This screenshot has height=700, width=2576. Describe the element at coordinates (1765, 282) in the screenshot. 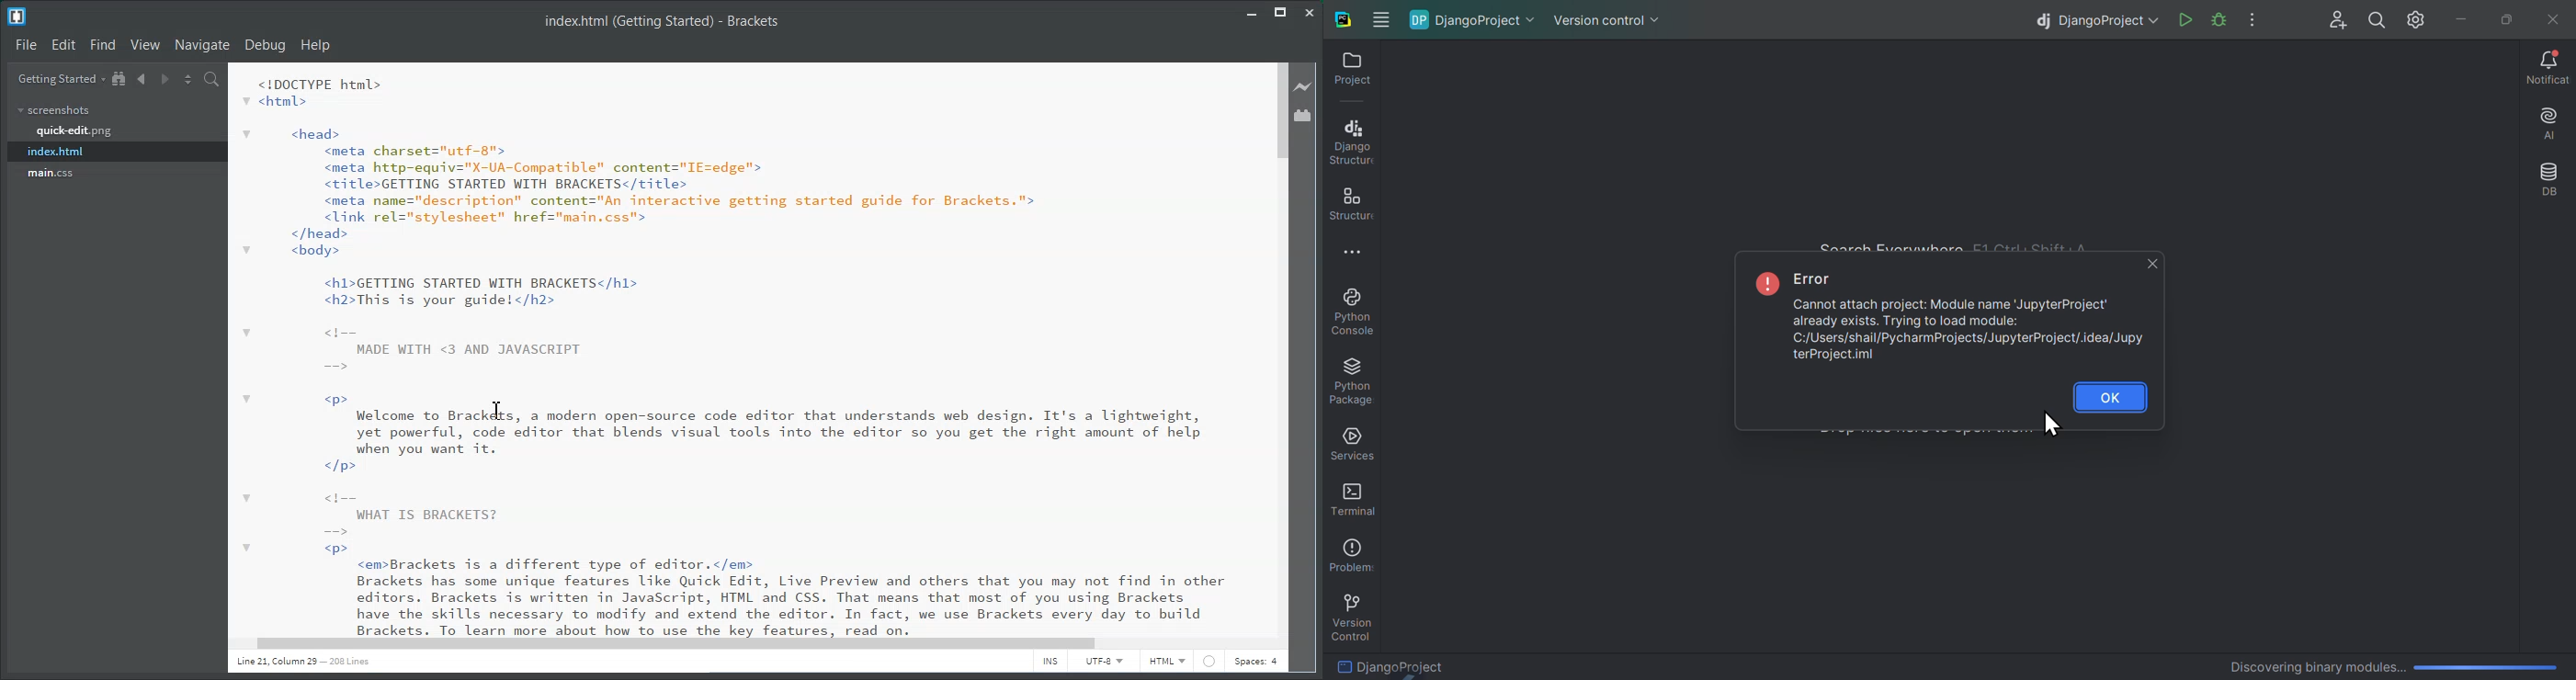

I see `exclamation mark symbol` at that location.